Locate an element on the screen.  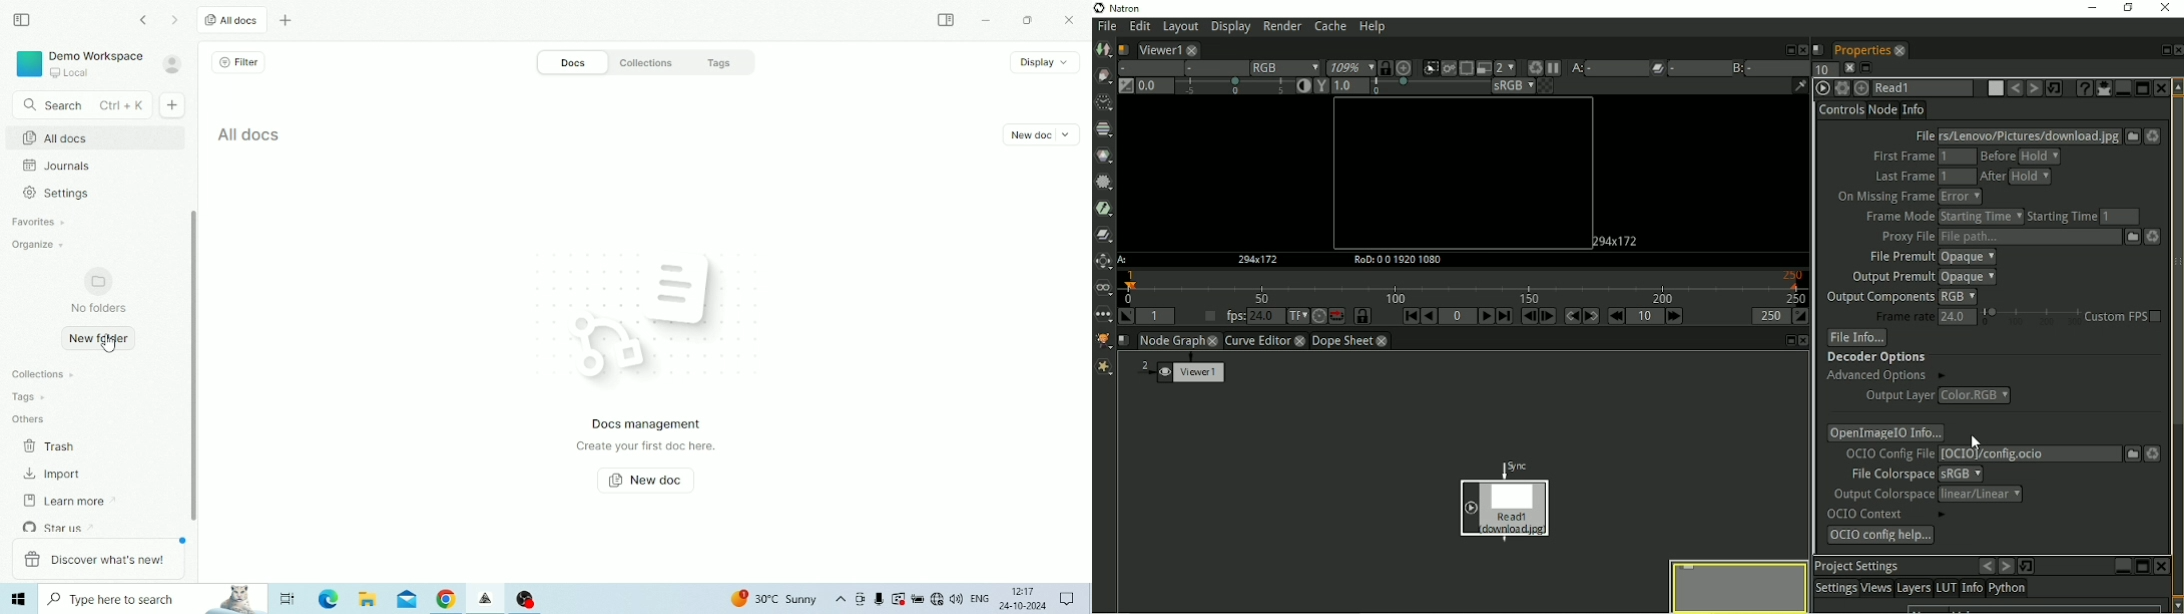
All docs is located at coordinates (94, 137).